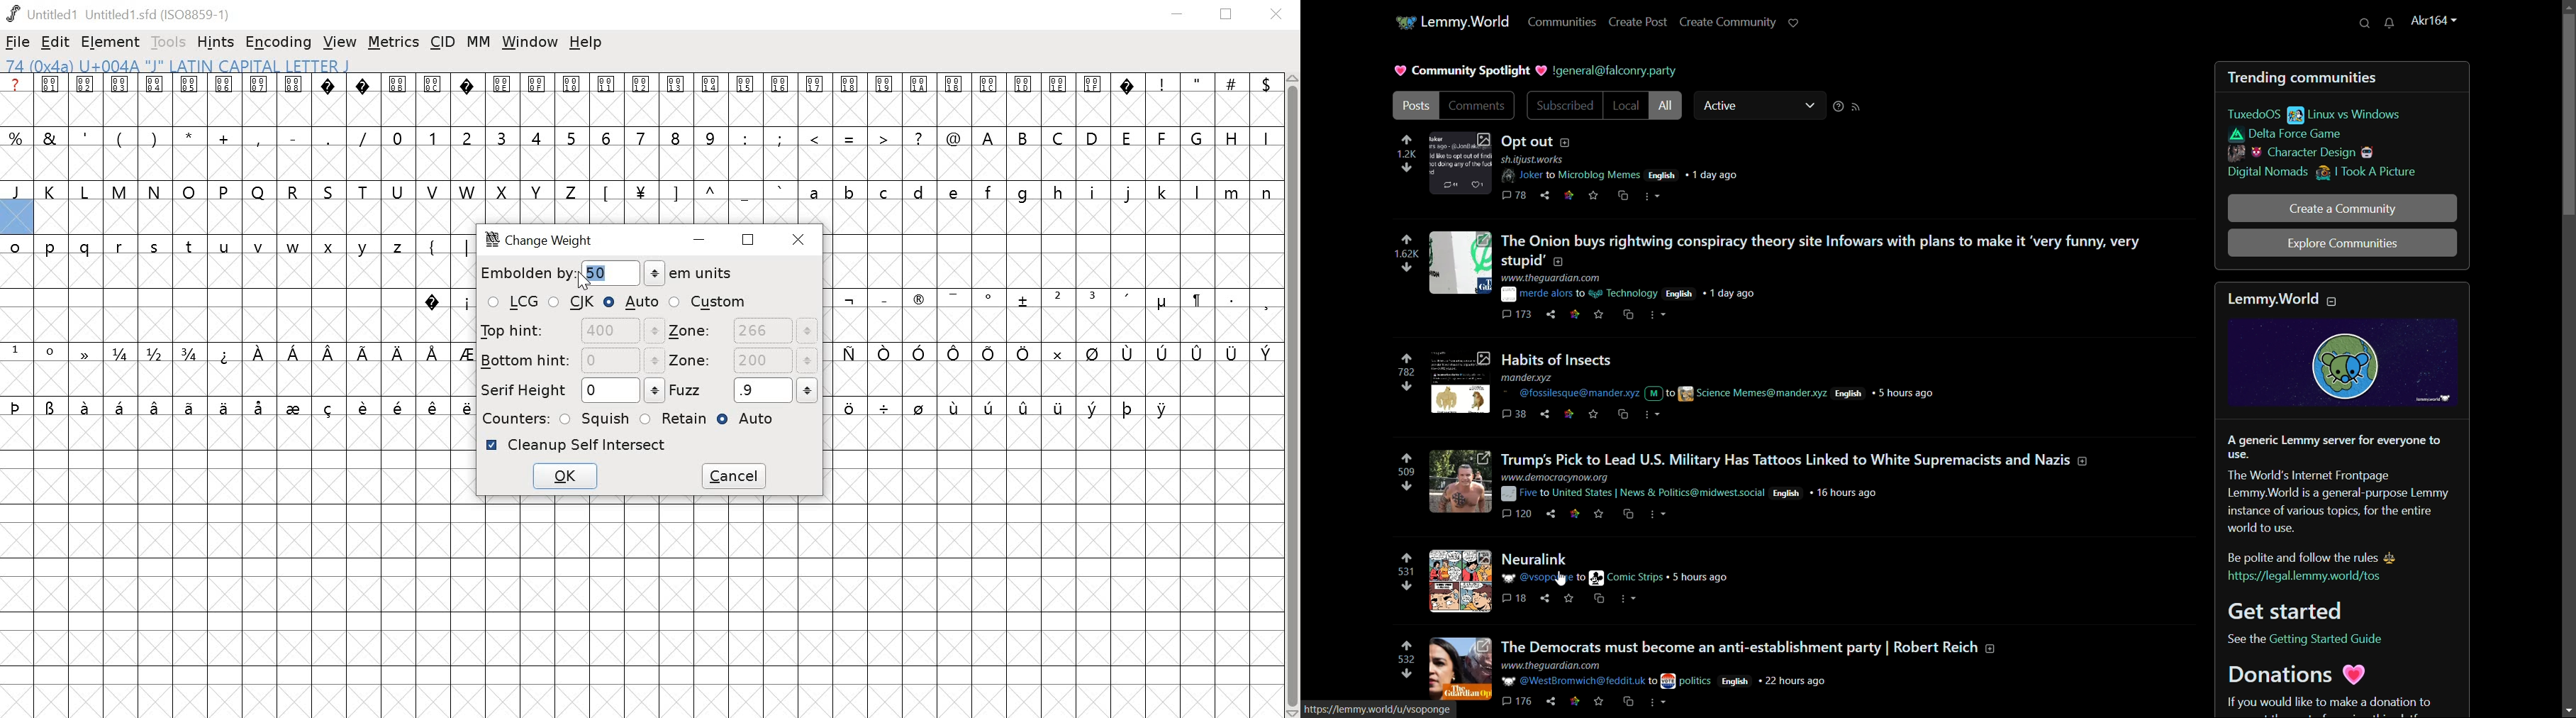 This screenshot has width=2576, height=728. I want to click on more, so click(1659, 703).